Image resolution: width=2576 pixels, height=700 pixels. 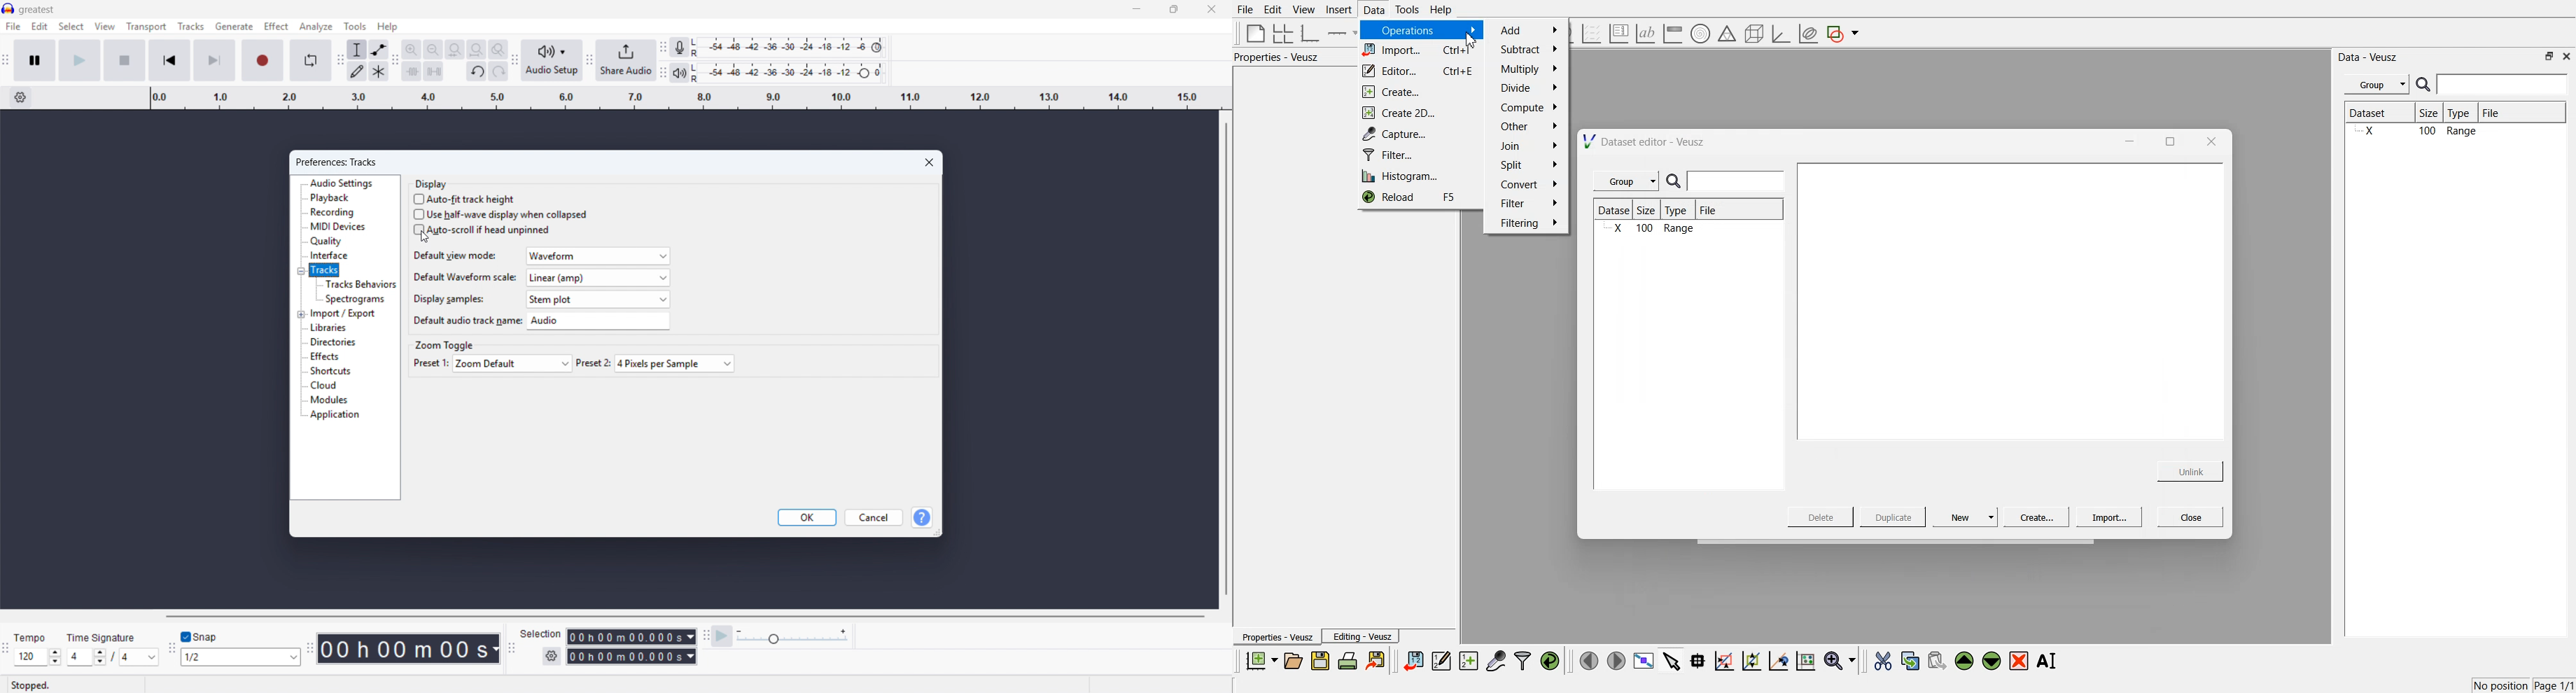 What do you see at coordinates (679, 47) in the screenshot?
I see `Recording metre ` at bounding box center [679, 47].